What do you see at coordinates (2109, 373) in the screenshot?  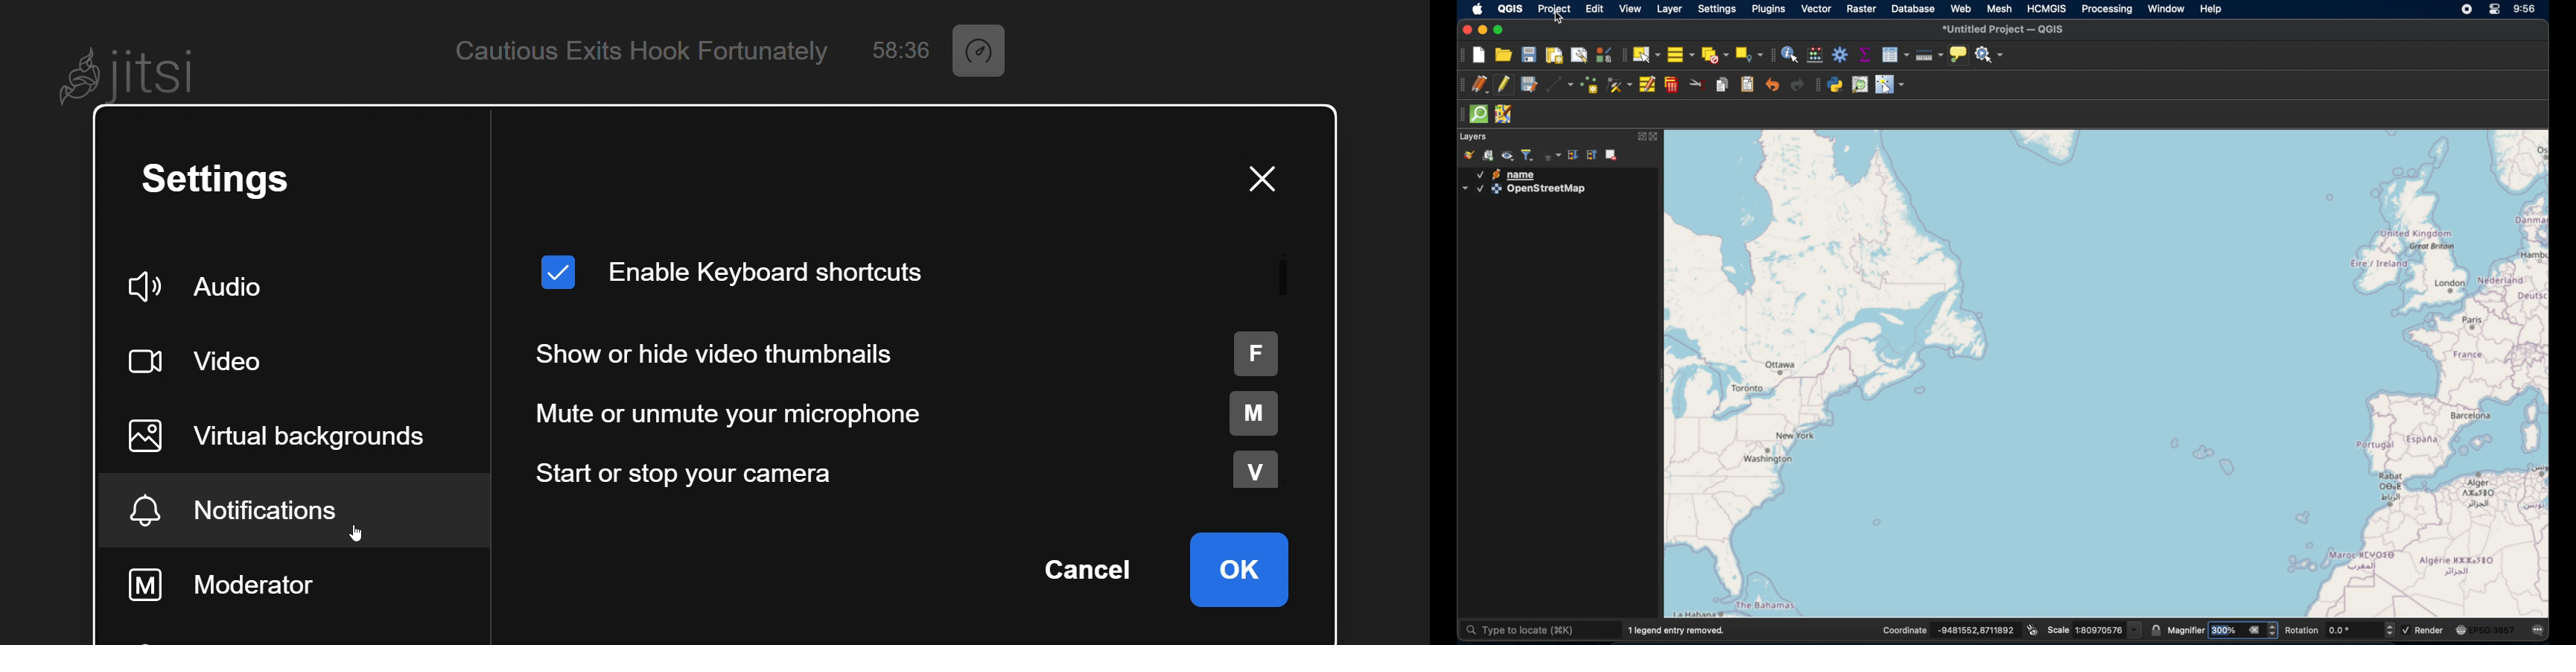 I see `openstreetmap` at bounding box center [2109, 373].